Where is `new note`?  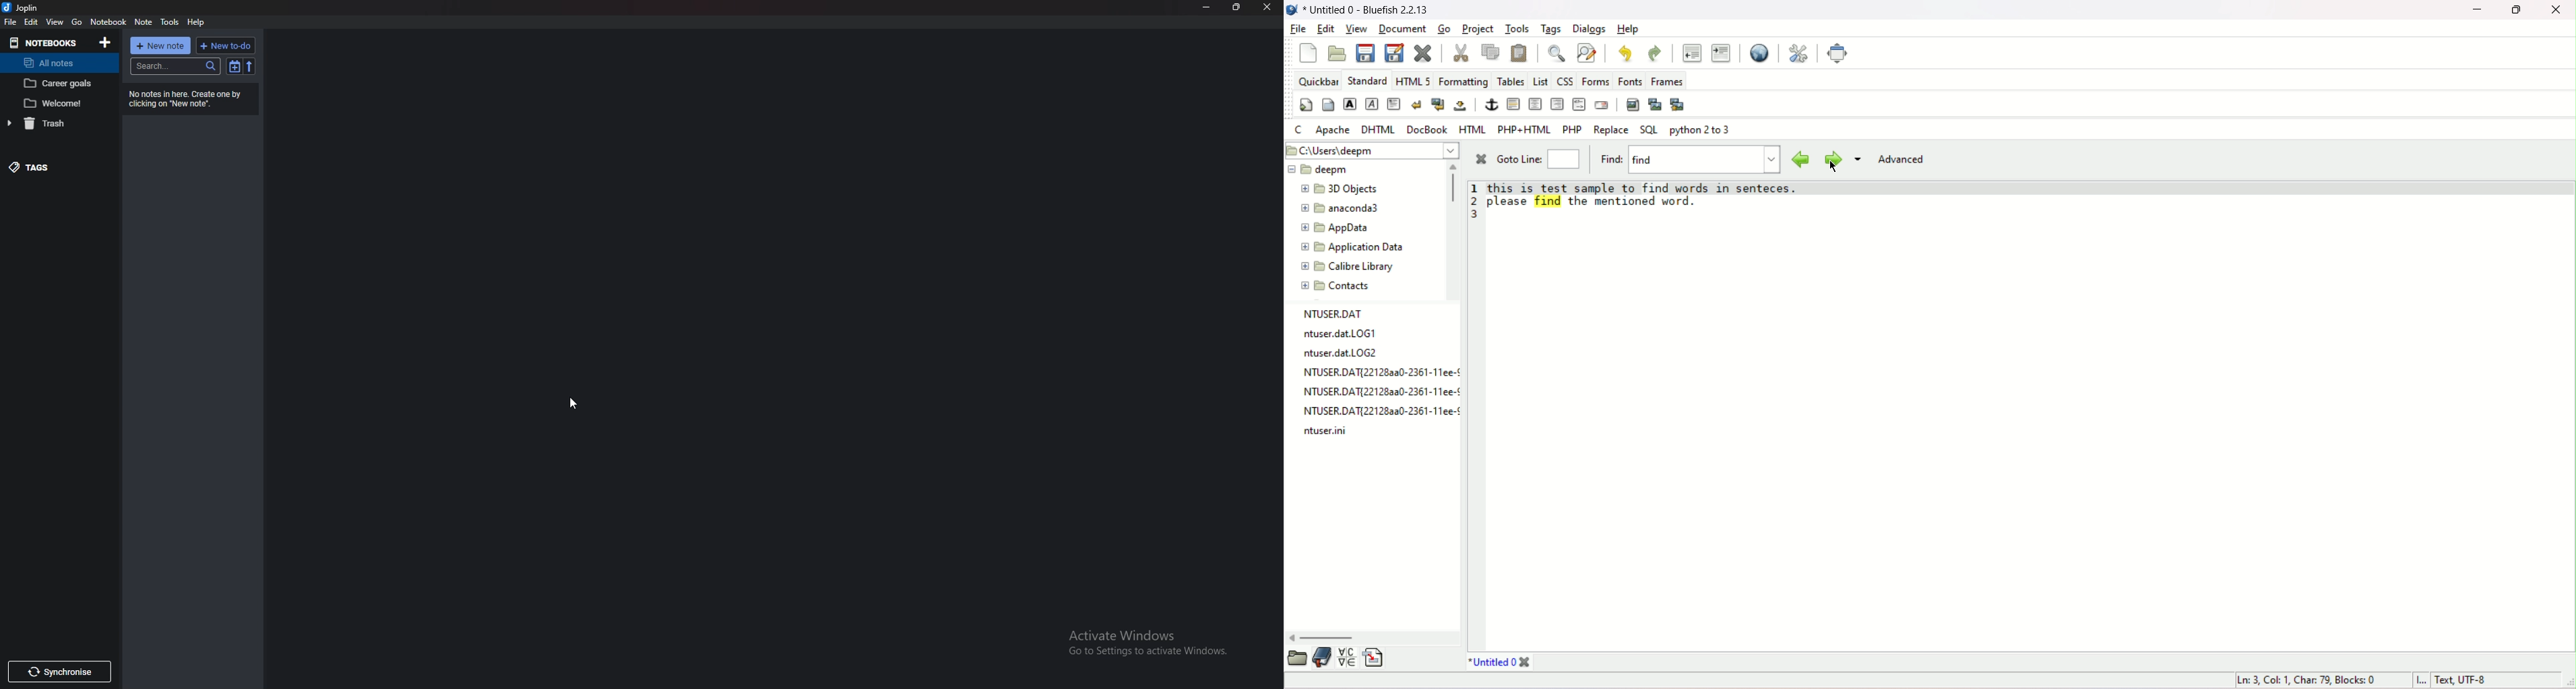
new note is located at coordinates (161, 45).